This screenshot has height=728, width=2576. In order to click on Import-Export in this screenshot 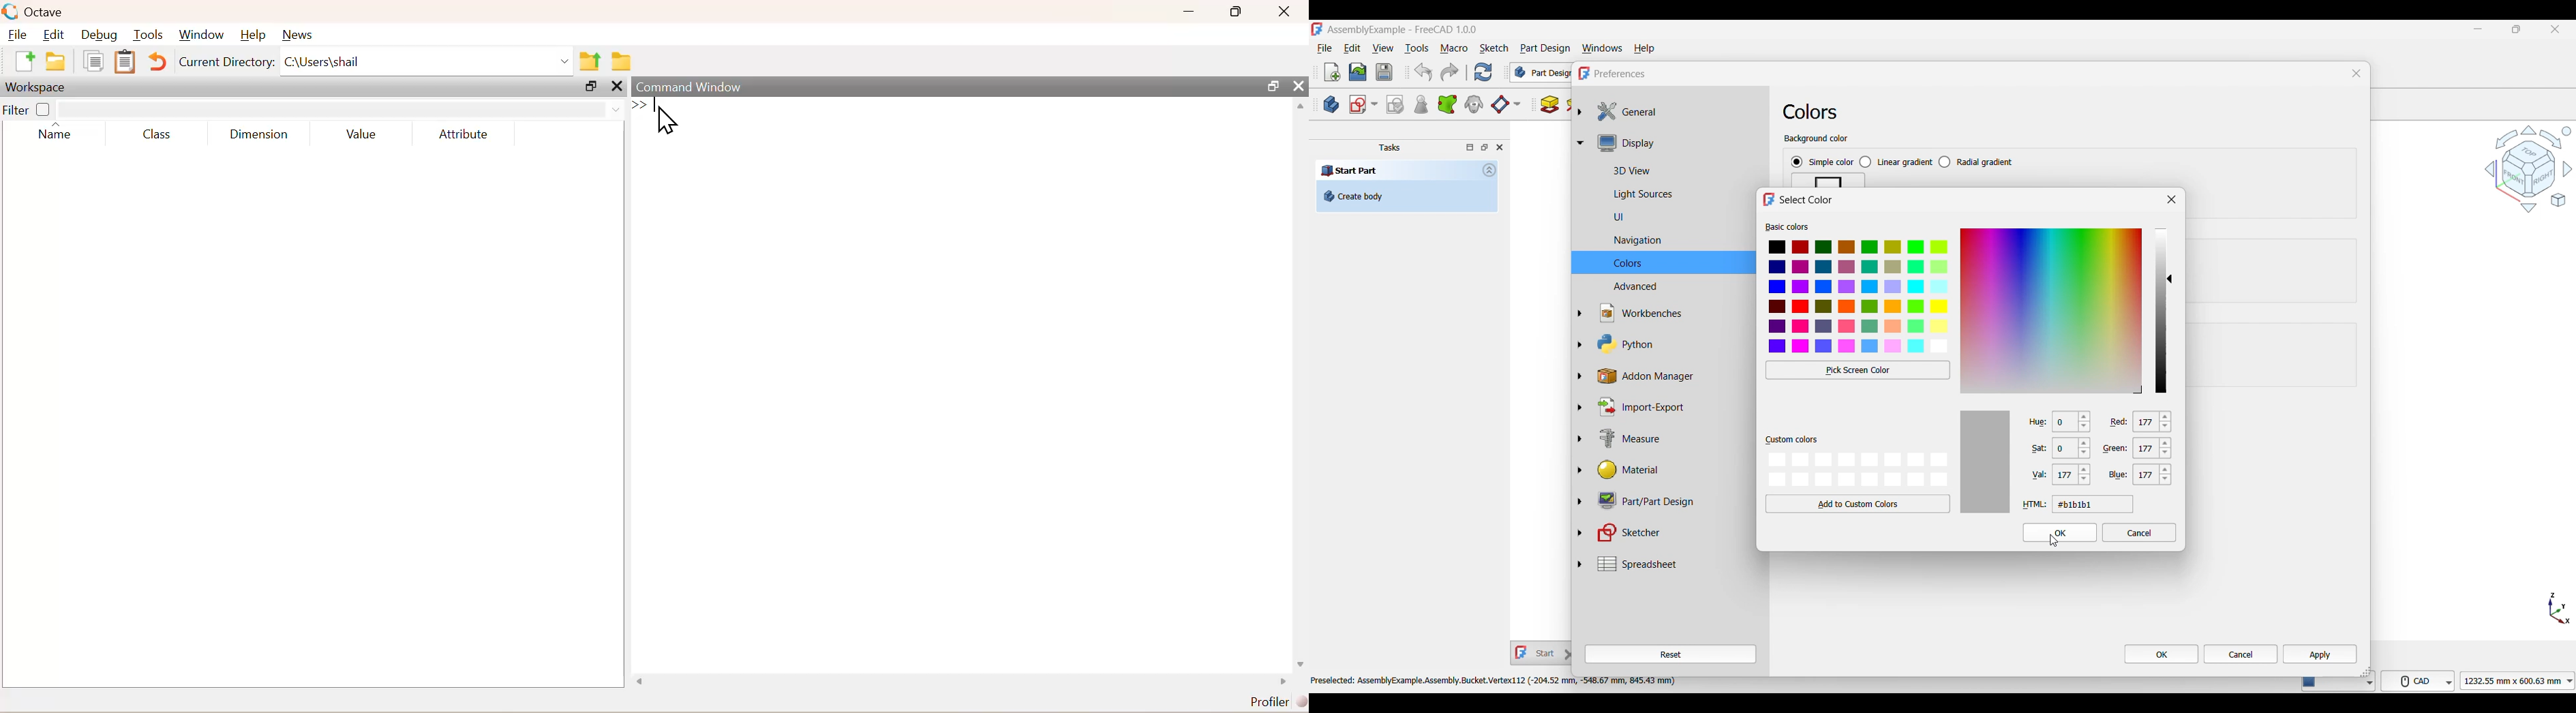, I will do `click(1670, 407)`.